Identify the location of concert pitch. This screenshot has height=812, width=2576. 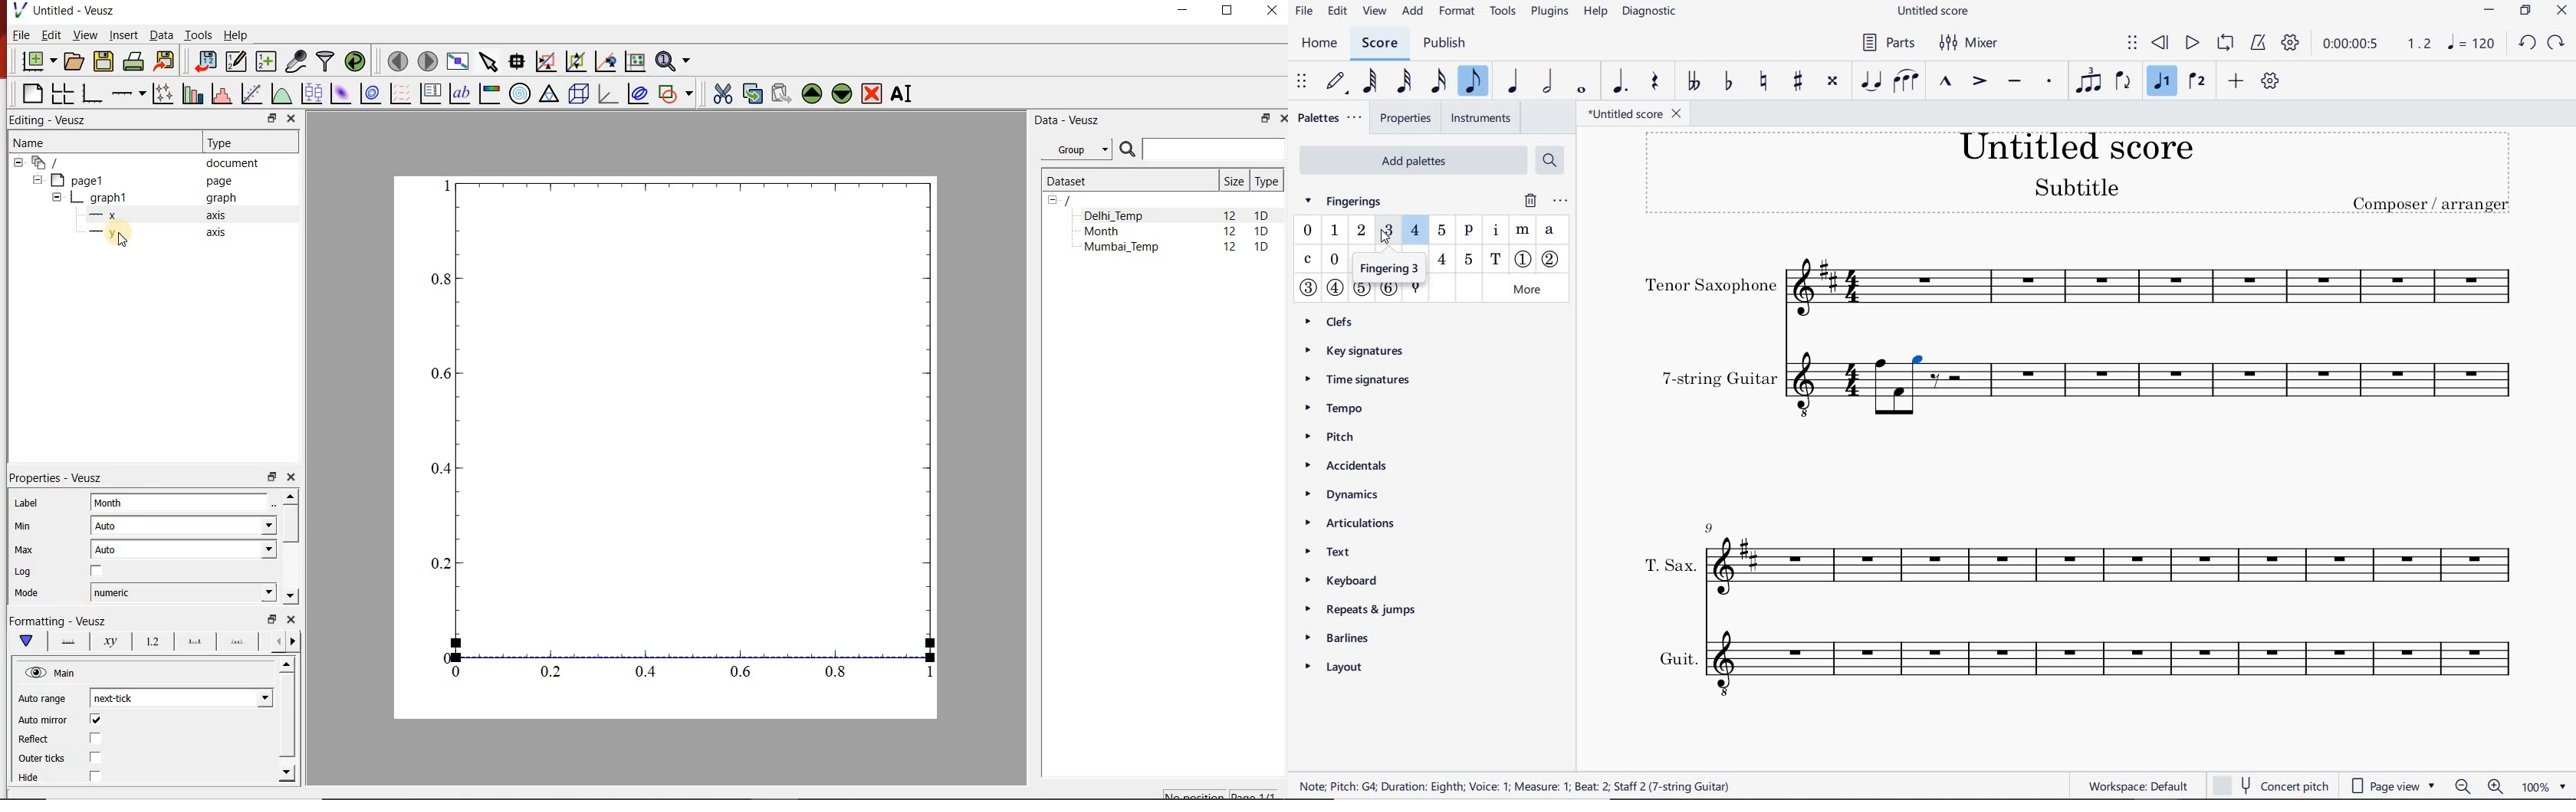
(2271, 785).